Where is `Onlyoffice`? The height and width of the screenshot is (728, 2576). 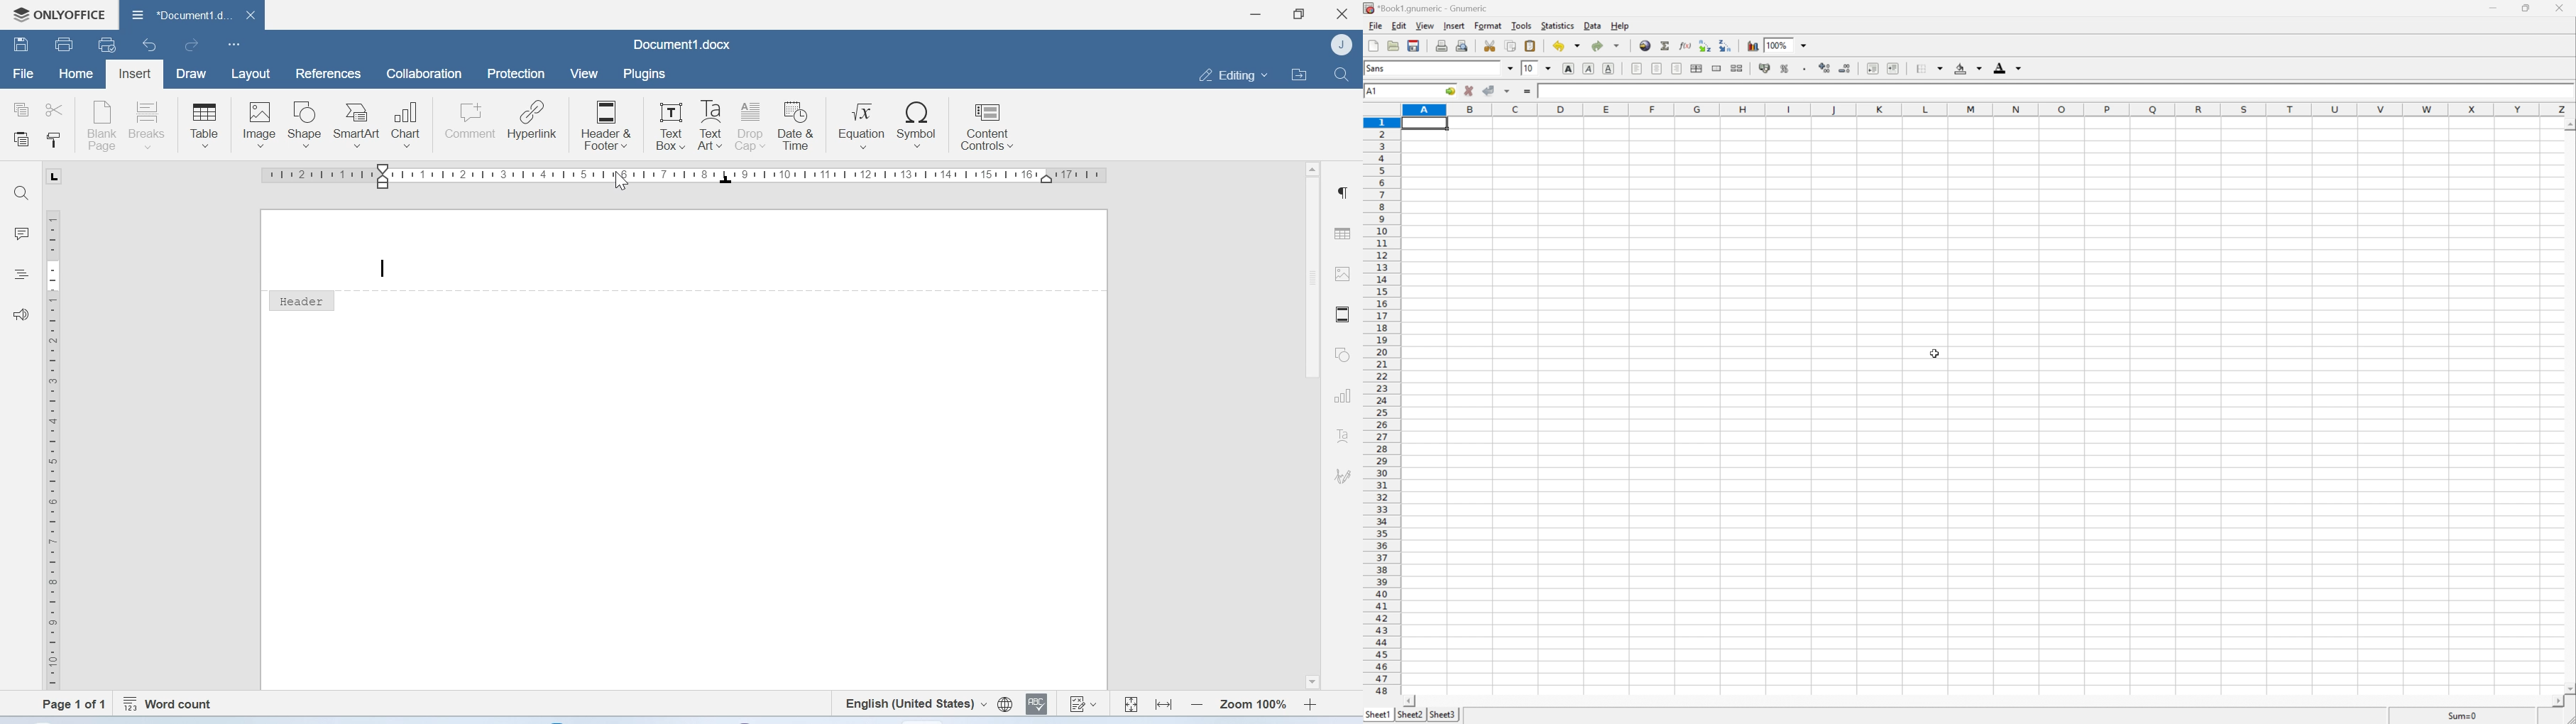 Onlyoffice is located at coordinates (58, 13).